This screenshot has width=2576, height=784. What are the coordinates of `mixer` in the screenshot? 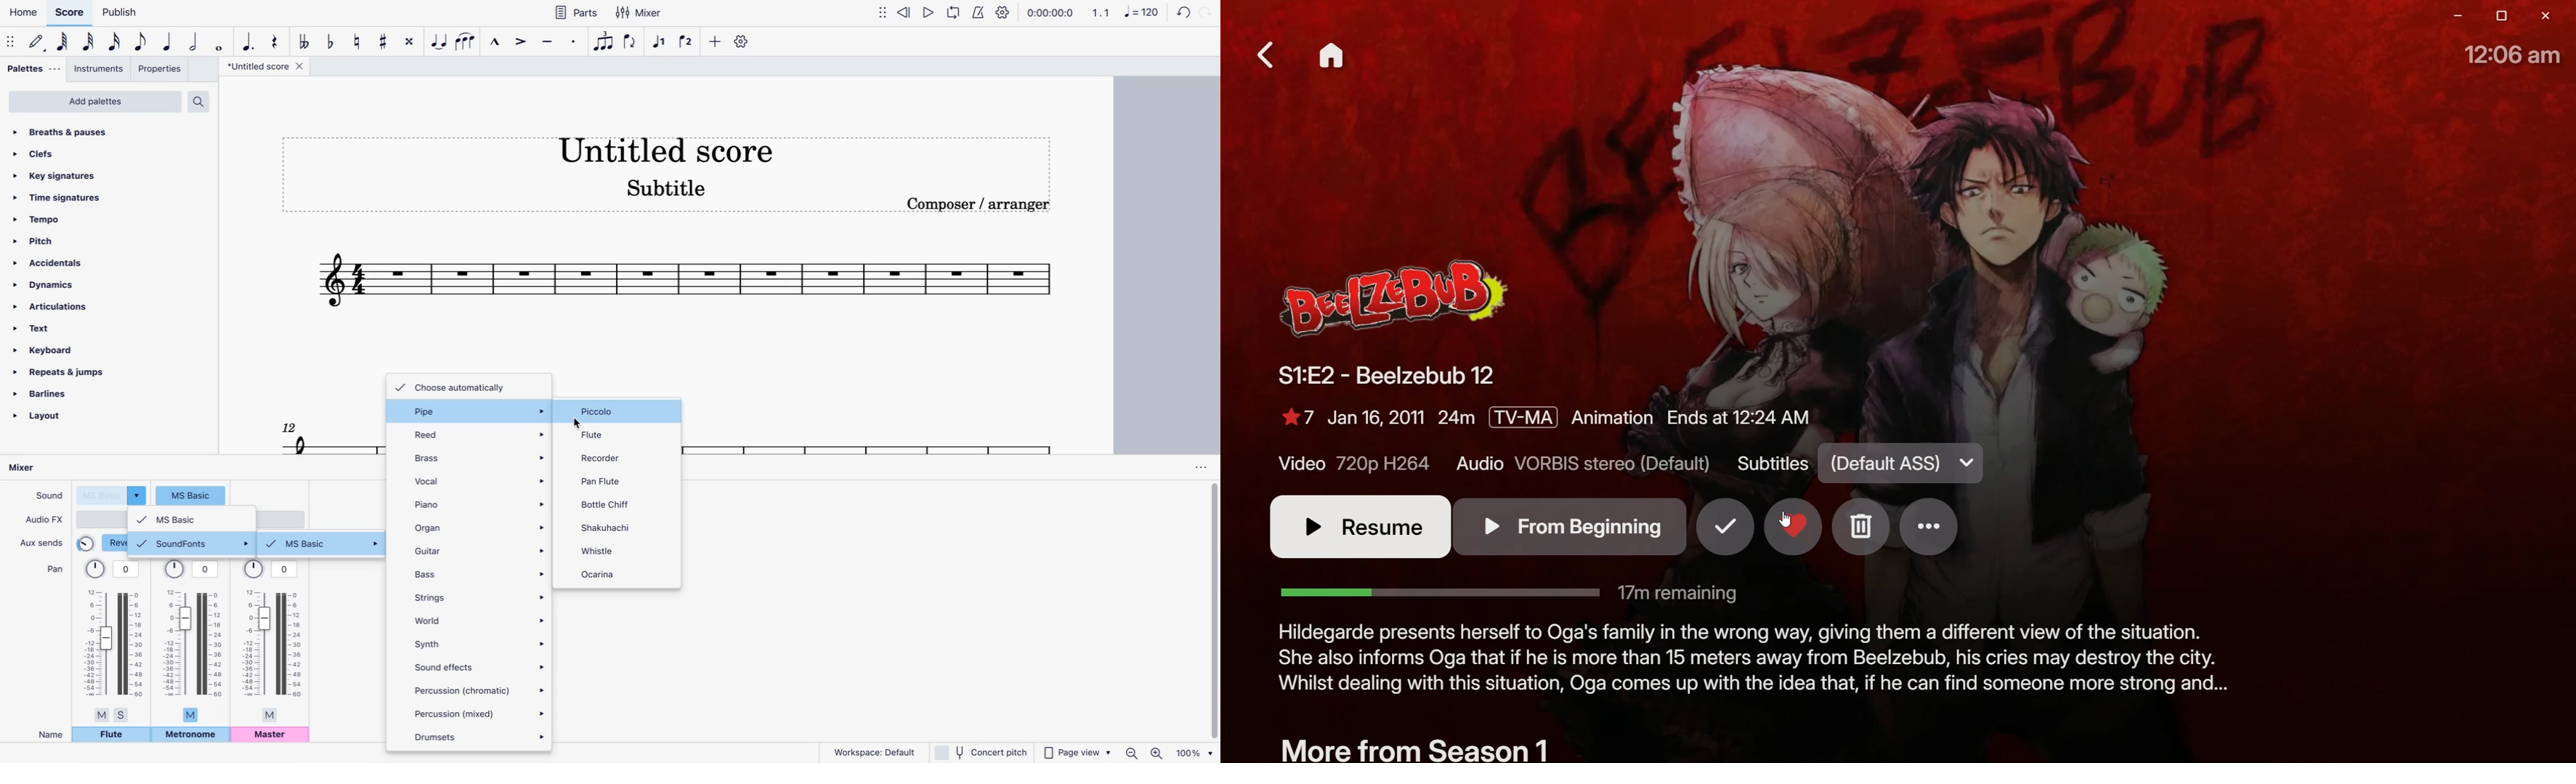 It's located at (642, 12).